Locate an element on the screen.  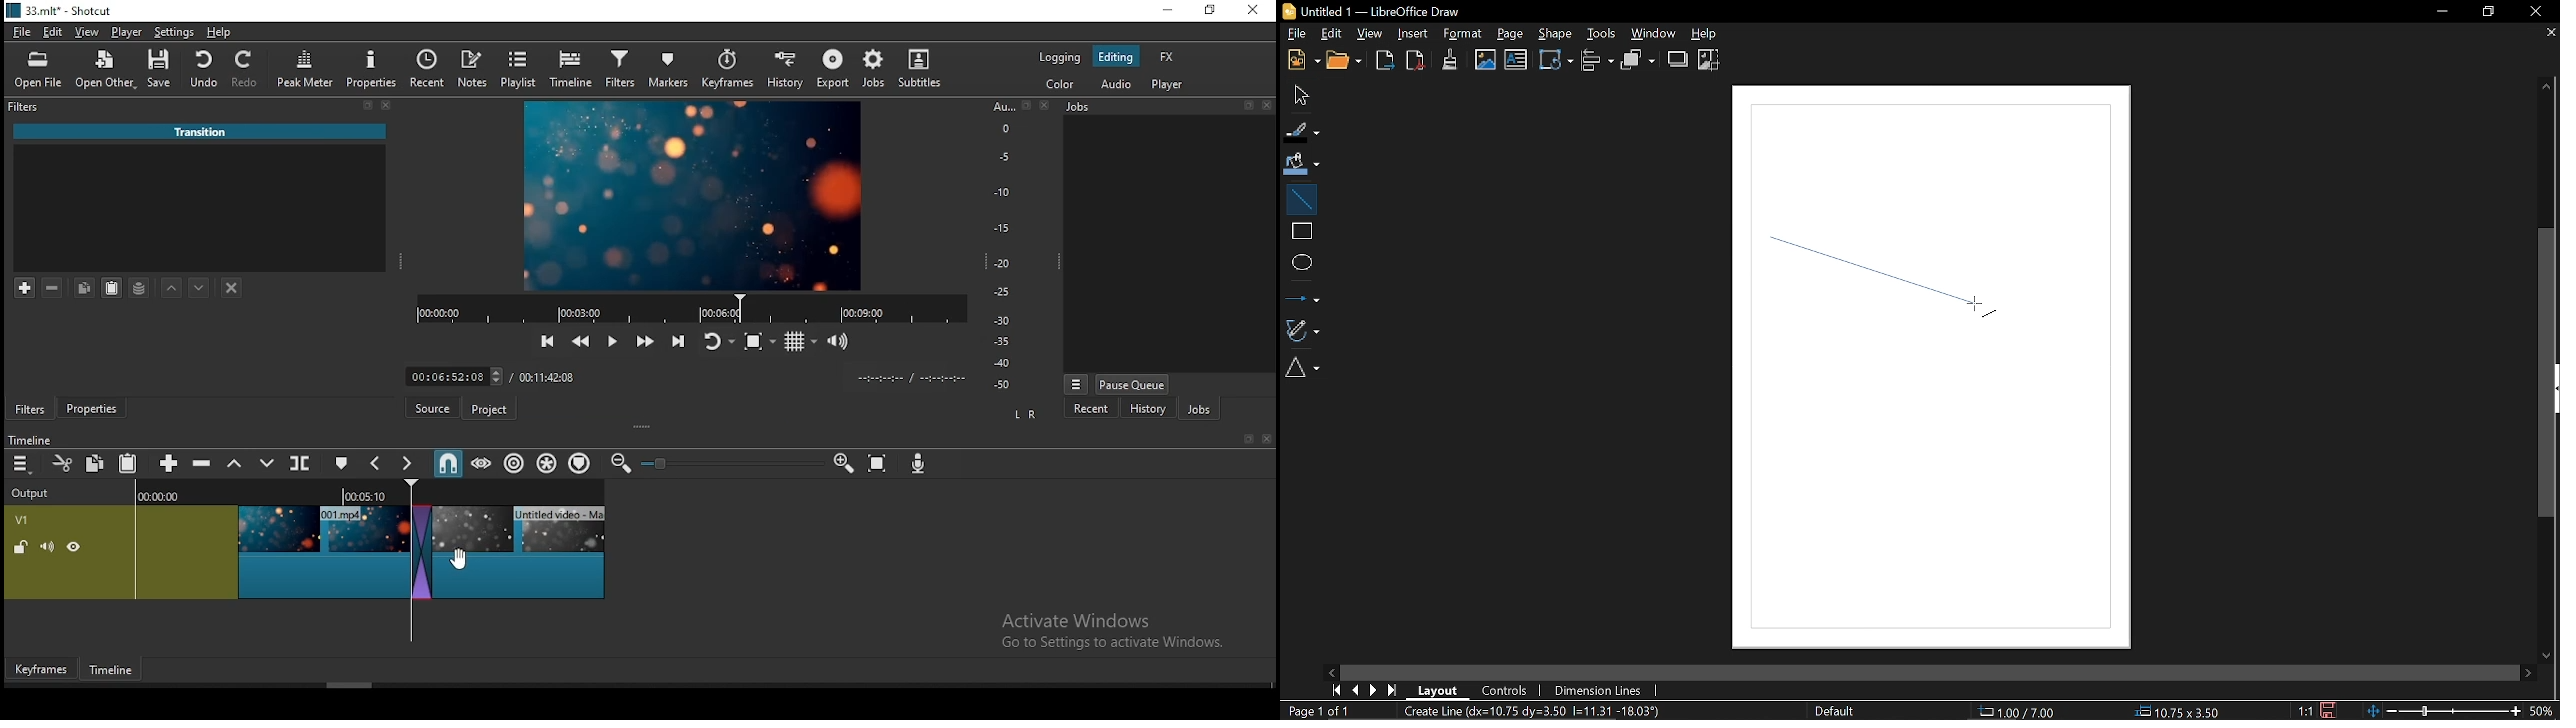
zoom timeline to fit is located at coordinates (881, 464).